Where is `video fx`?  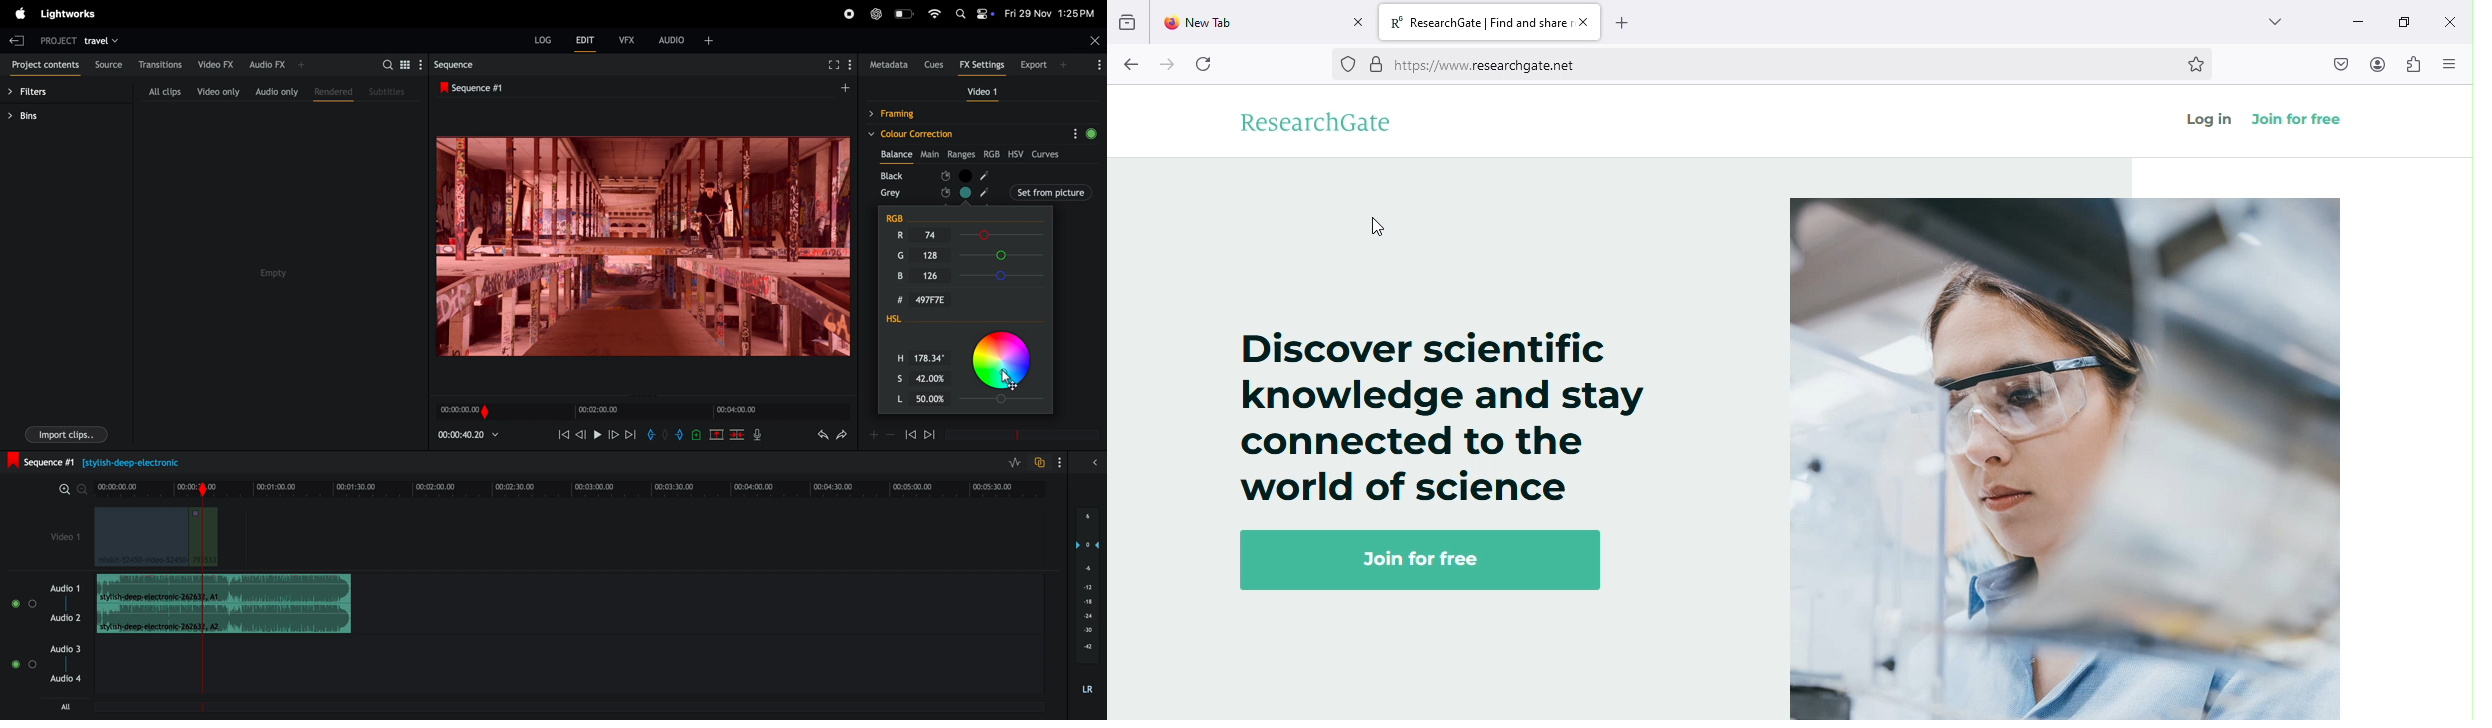 video fx is located at coordinates (215, 64).